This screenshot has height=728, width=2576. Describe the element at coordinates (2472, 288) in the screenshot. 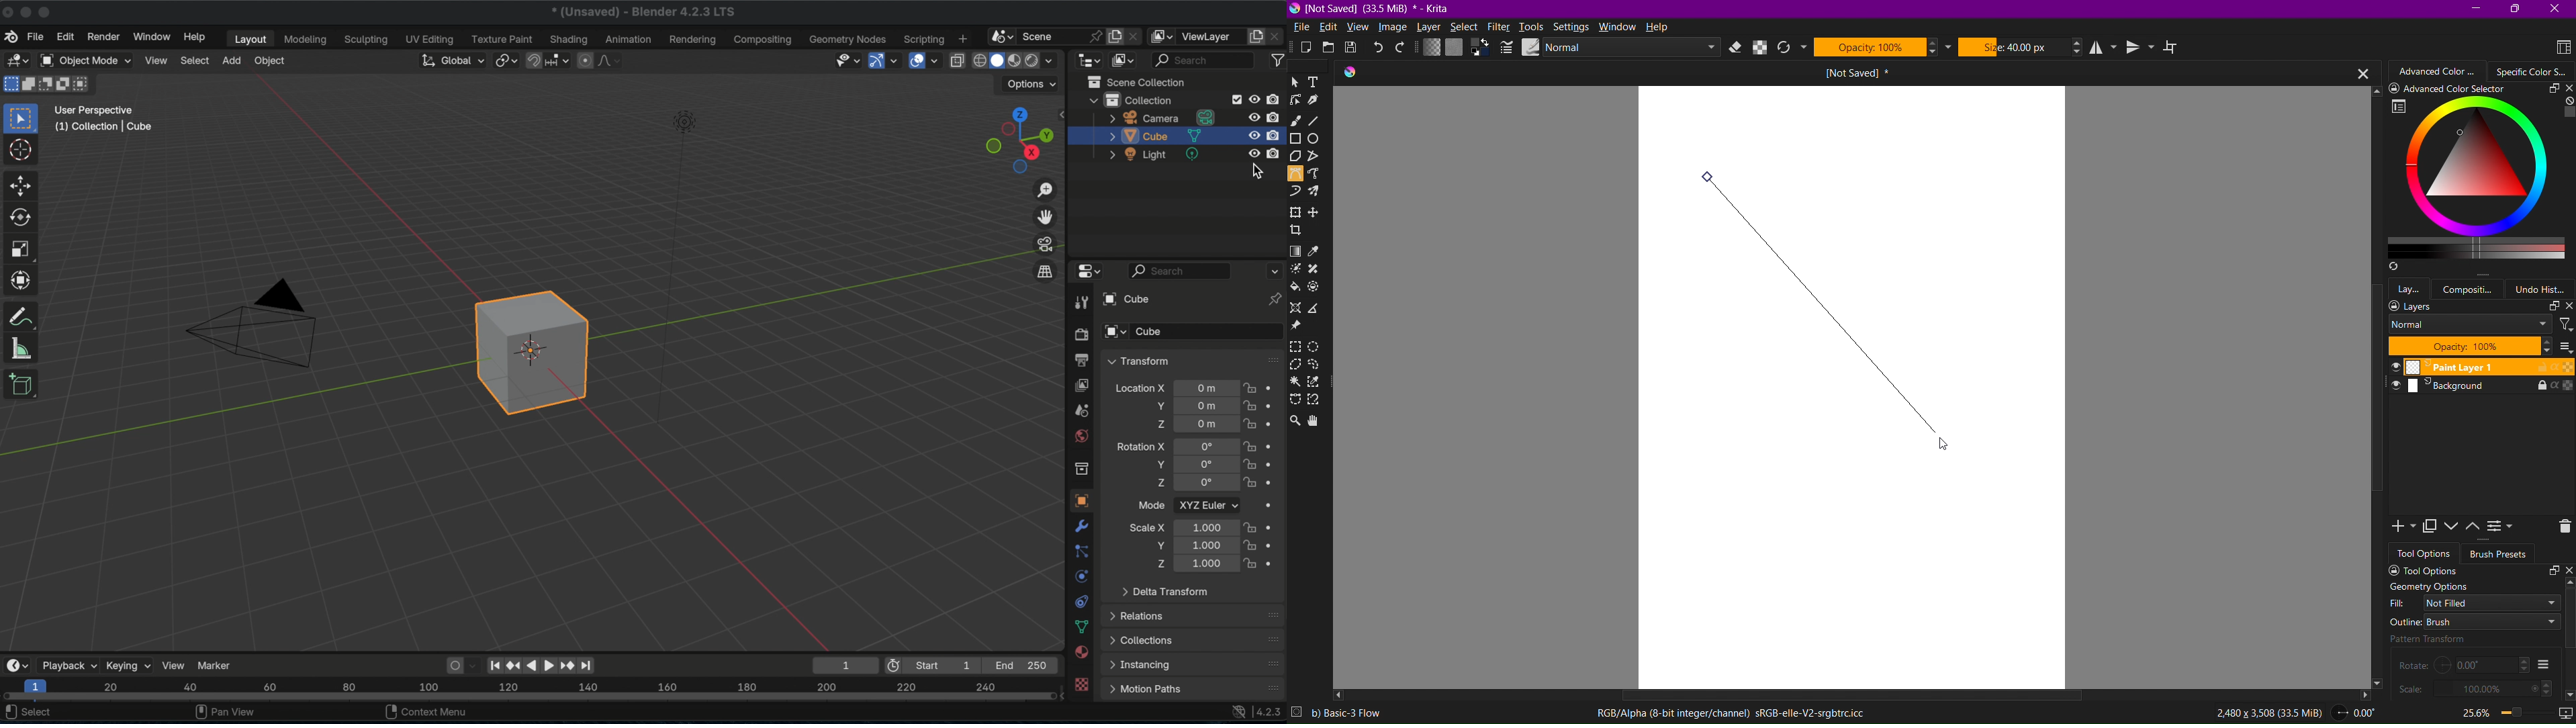

I see `Composition` at that location.